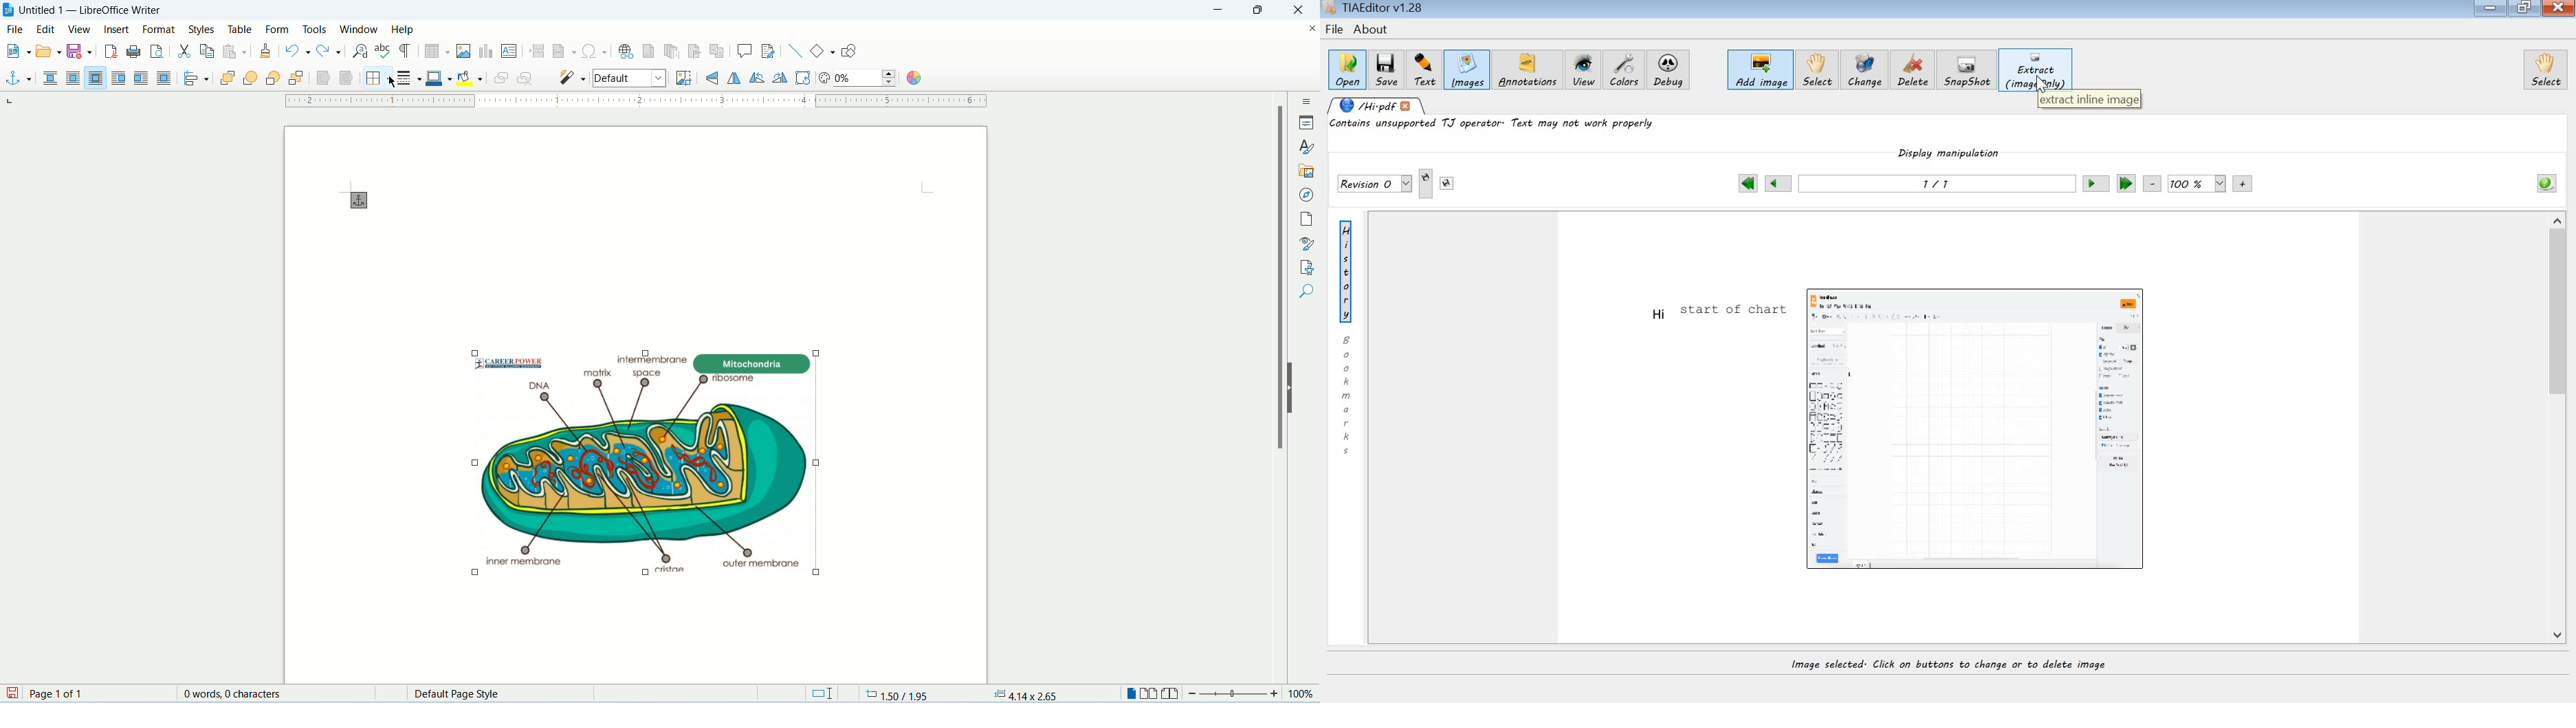 Image resolution: width=2576 pixels, height=728 pixels. What do you see at coordinates (96, 77) in the screenshot?
I see `optimal` at bounding box center [96, 77].